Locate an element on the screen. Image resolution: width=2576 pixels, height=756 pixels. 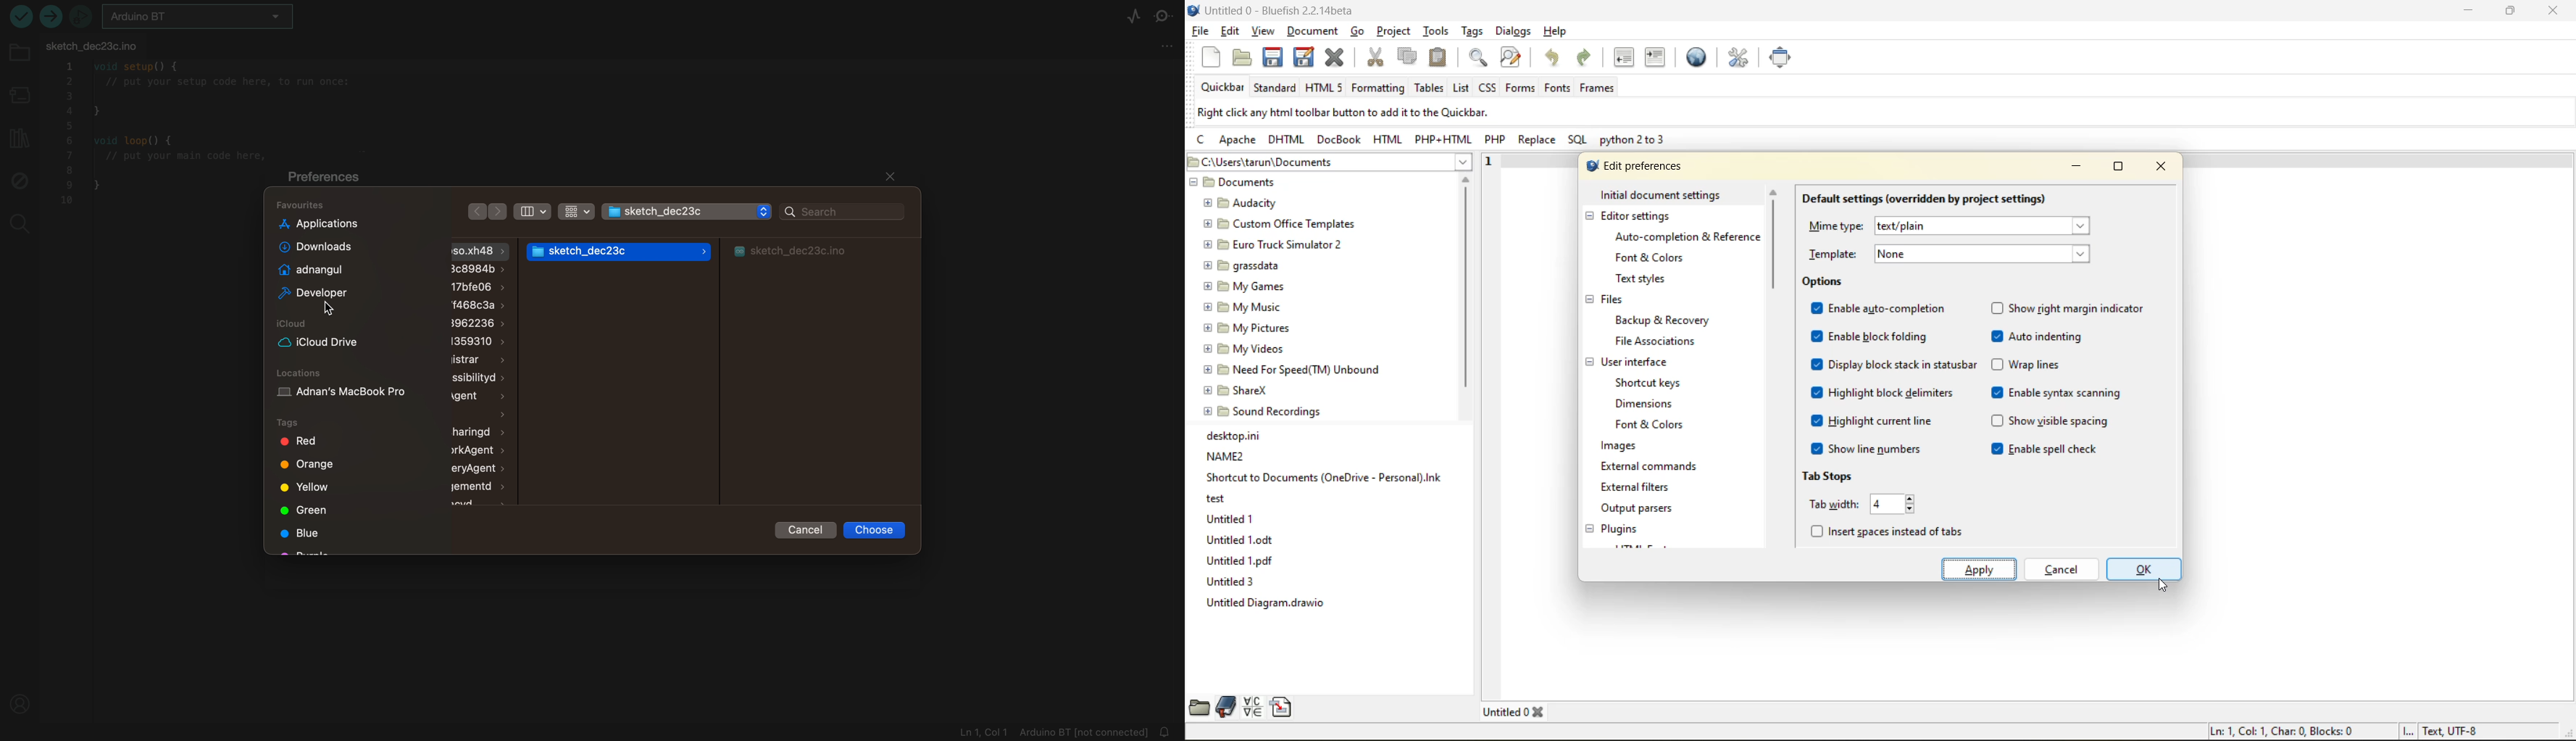
tab stops is located at coordinates (1830, 476).